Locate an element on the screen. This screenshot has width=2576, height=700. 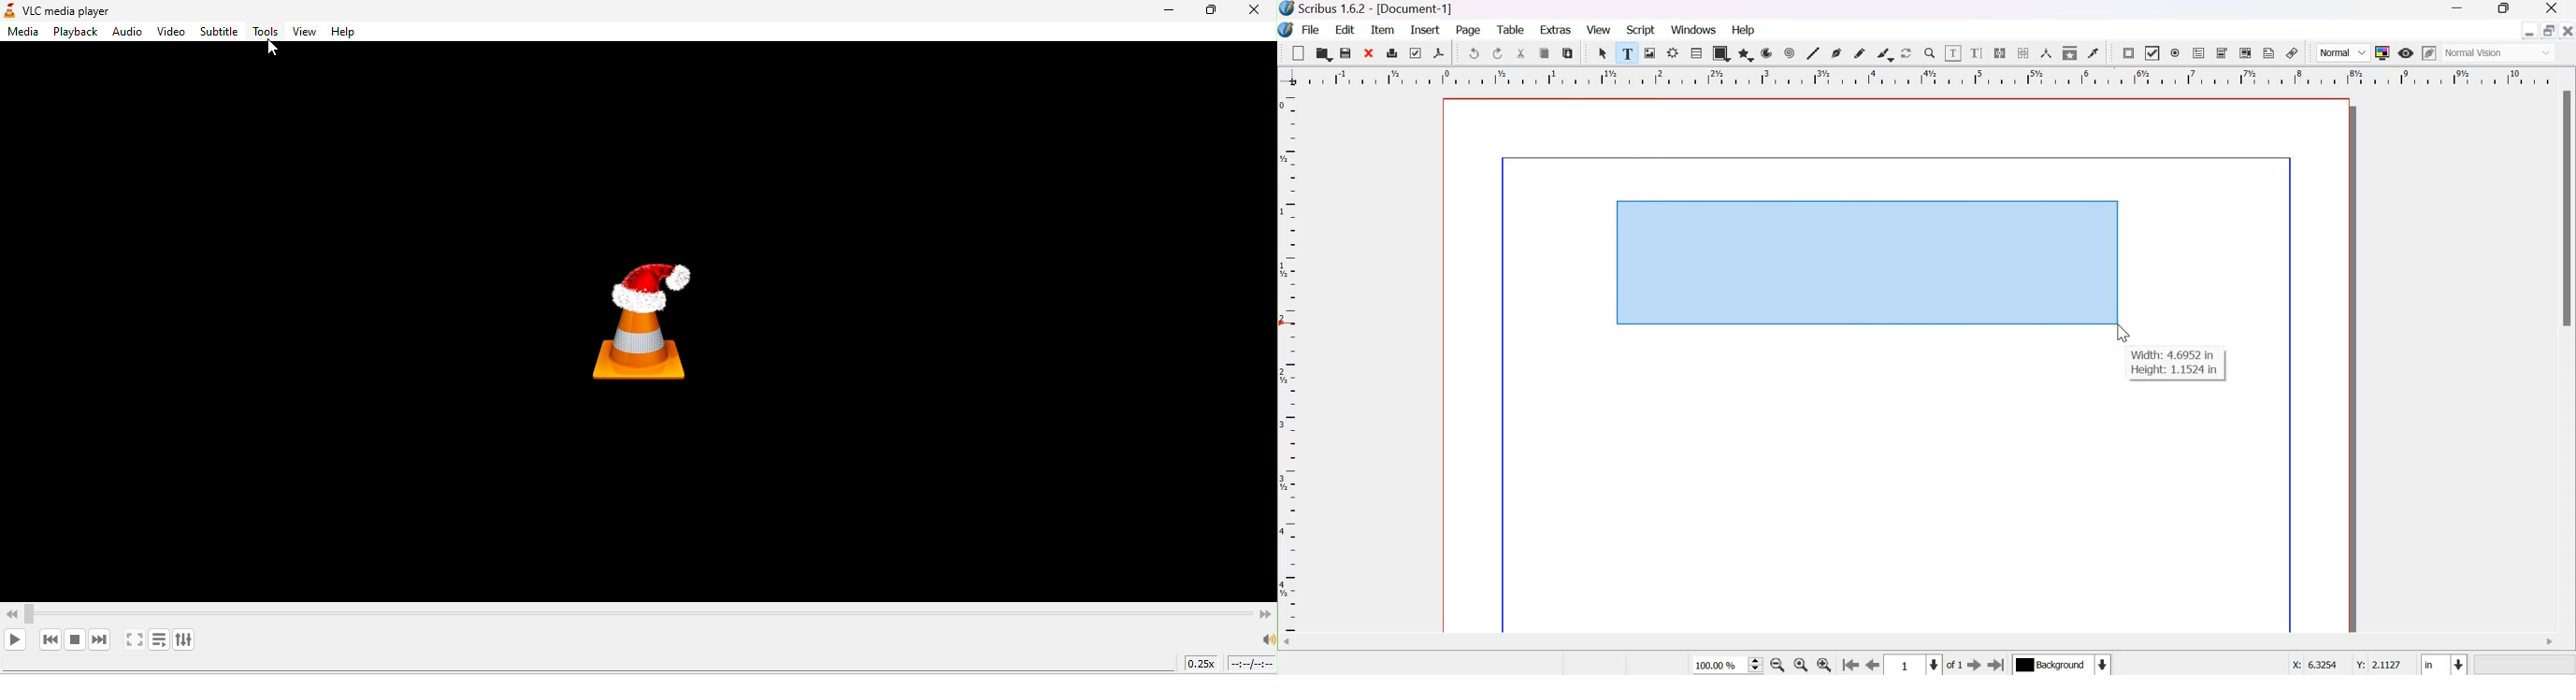
Item is located at coordinates (1383, 30).